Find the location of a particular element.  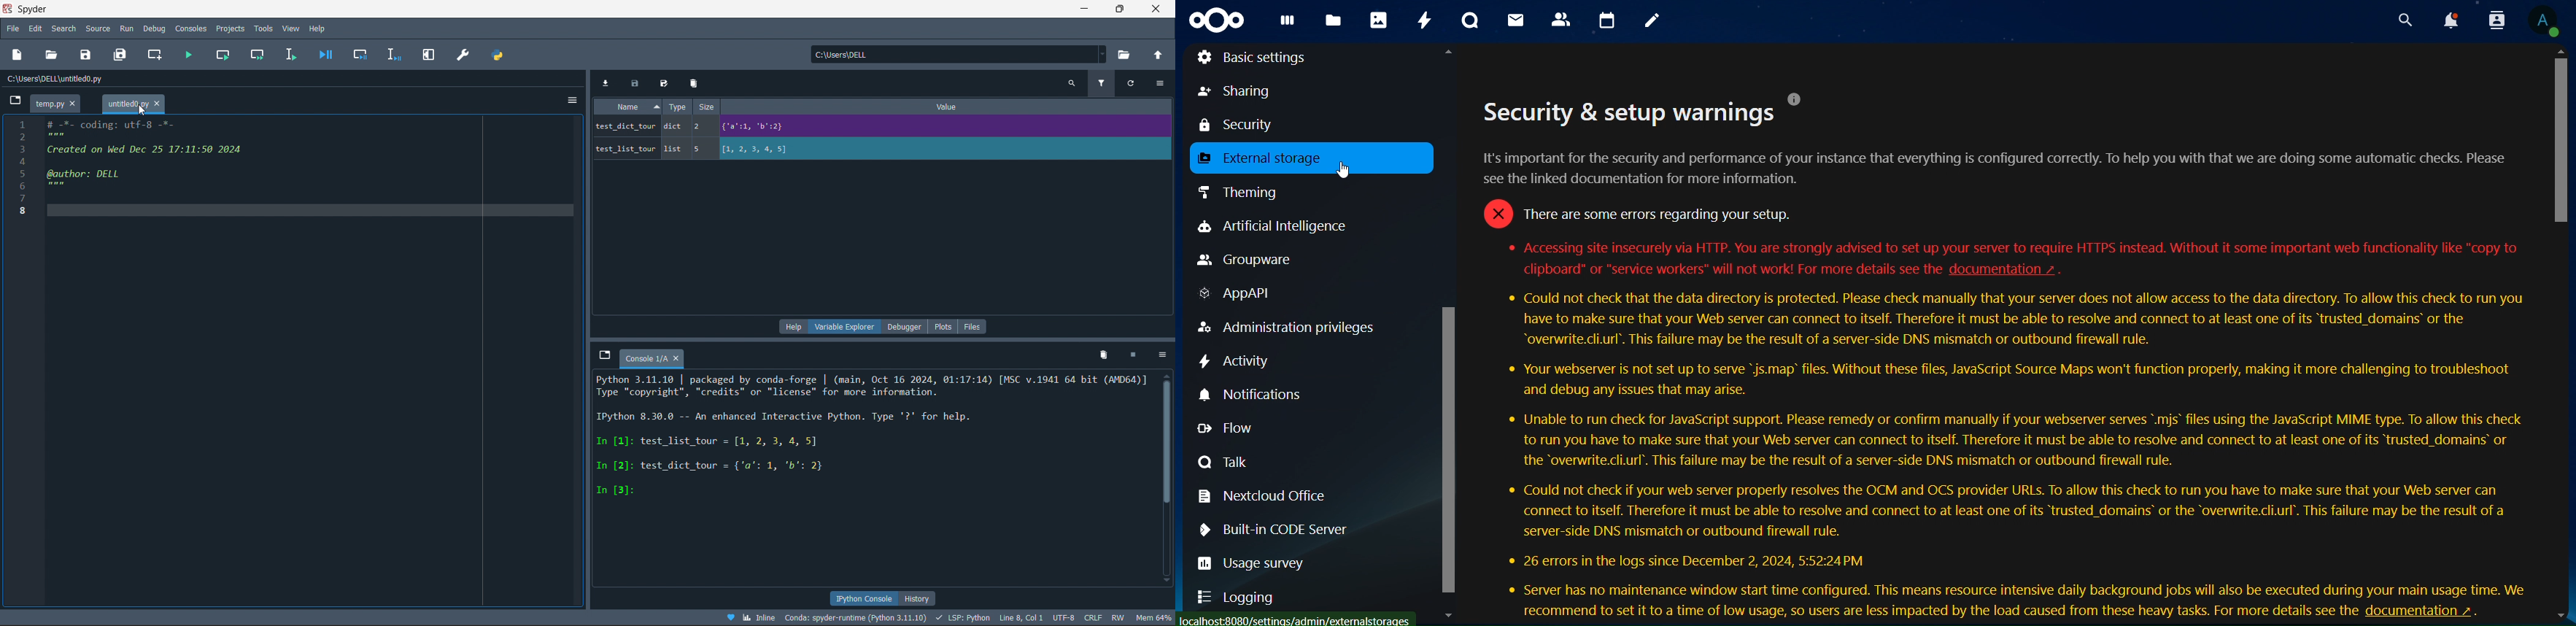

1 2 3 4 5 6 7 8 is located at coordinates (16, 165).